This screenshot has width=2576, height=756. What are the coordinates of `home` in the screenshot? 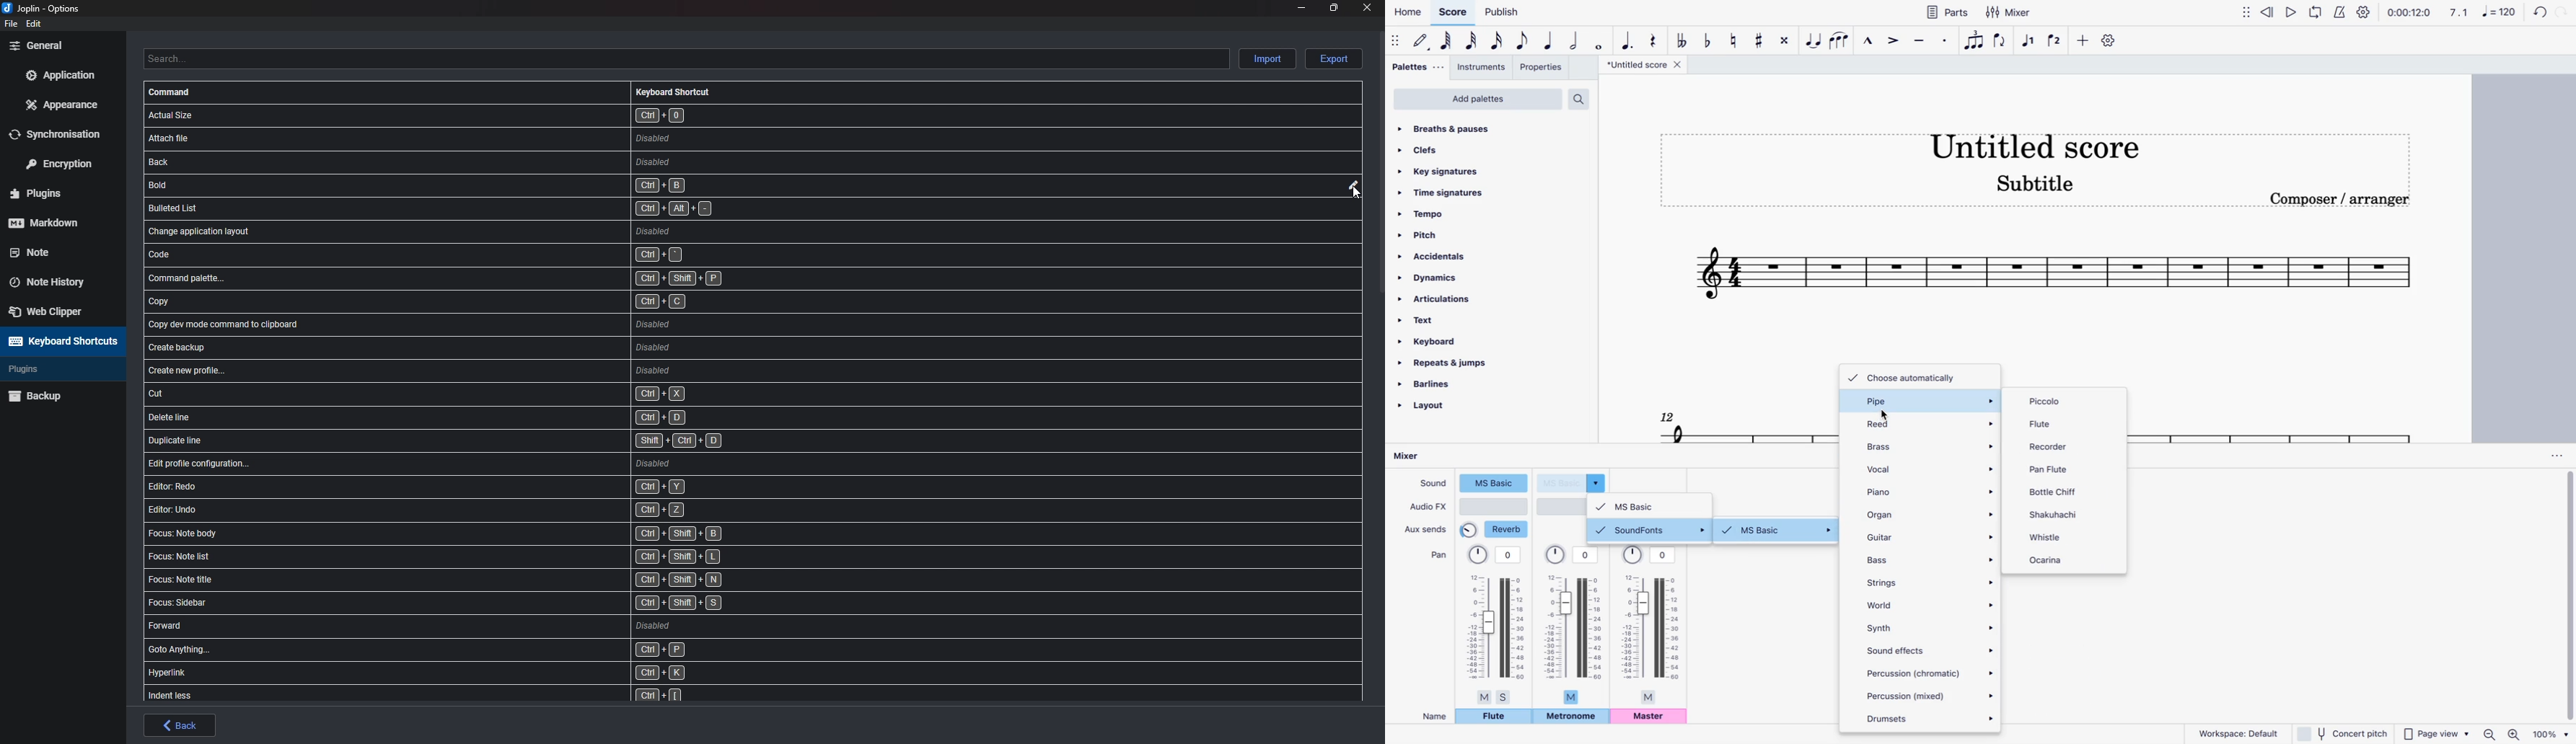 It's located at (1408, 15).